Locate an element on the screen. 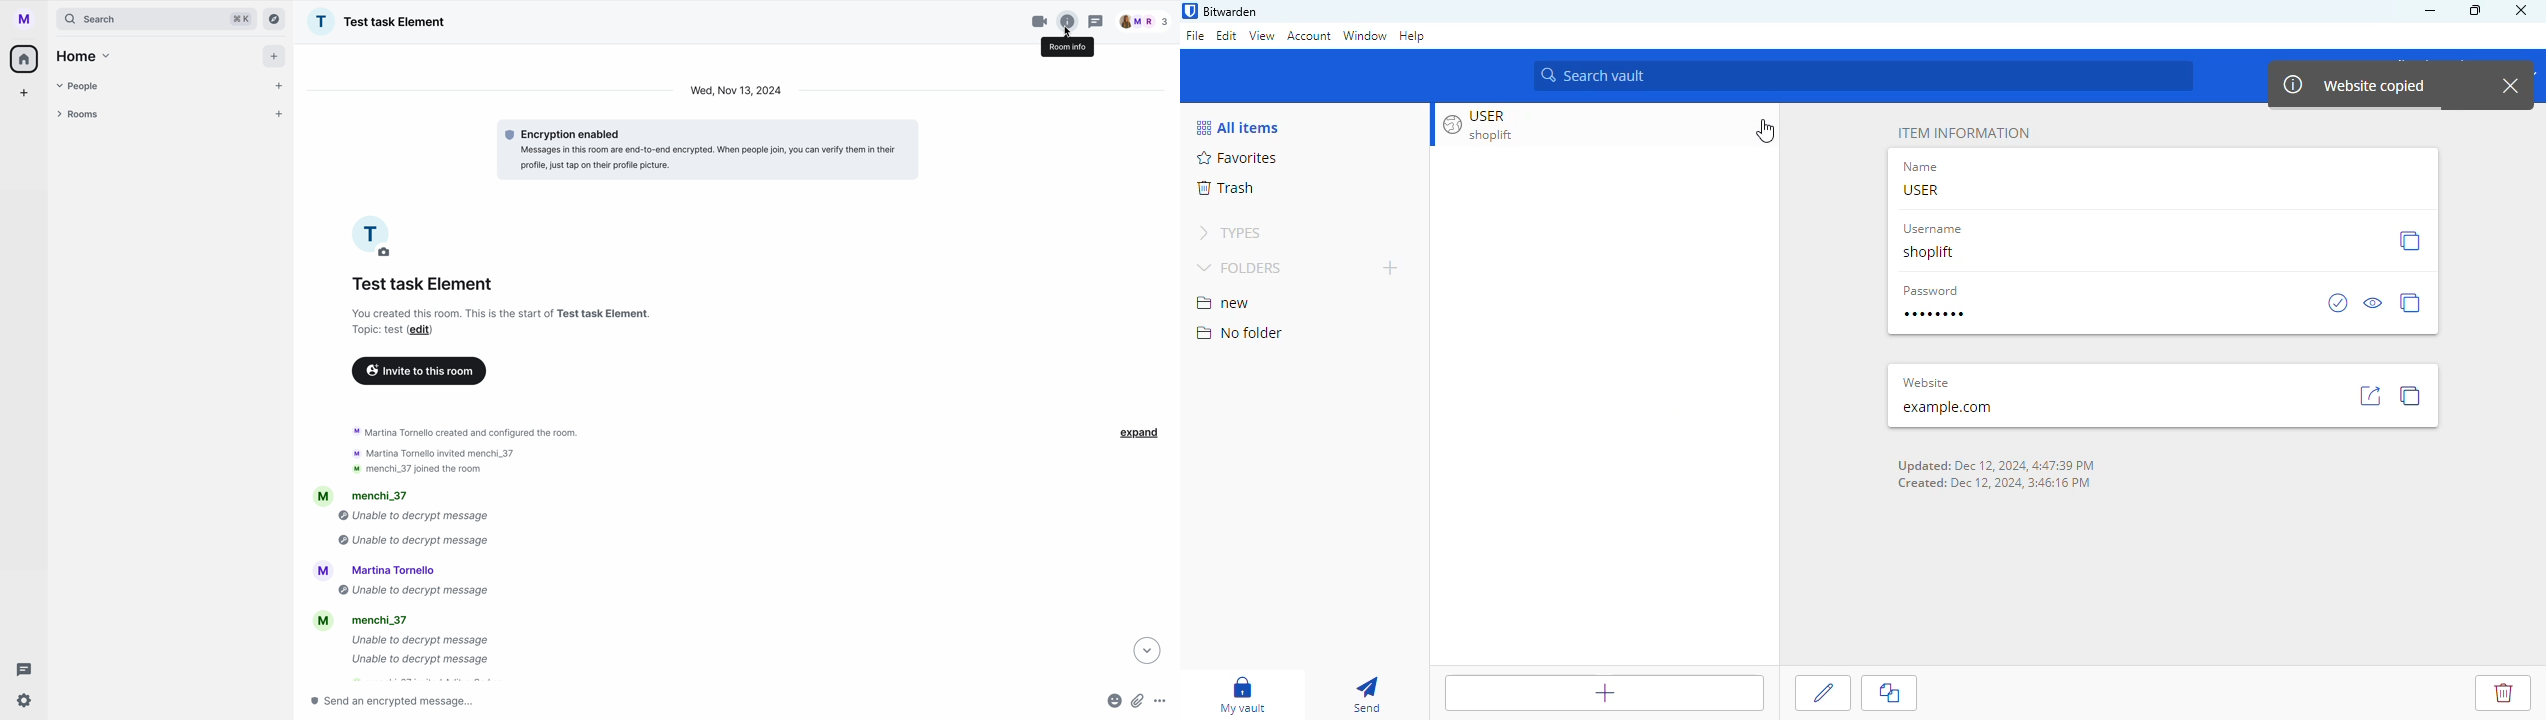 This screenshot has width=2548, height=728. home icon is located at coordinates (26, 58).